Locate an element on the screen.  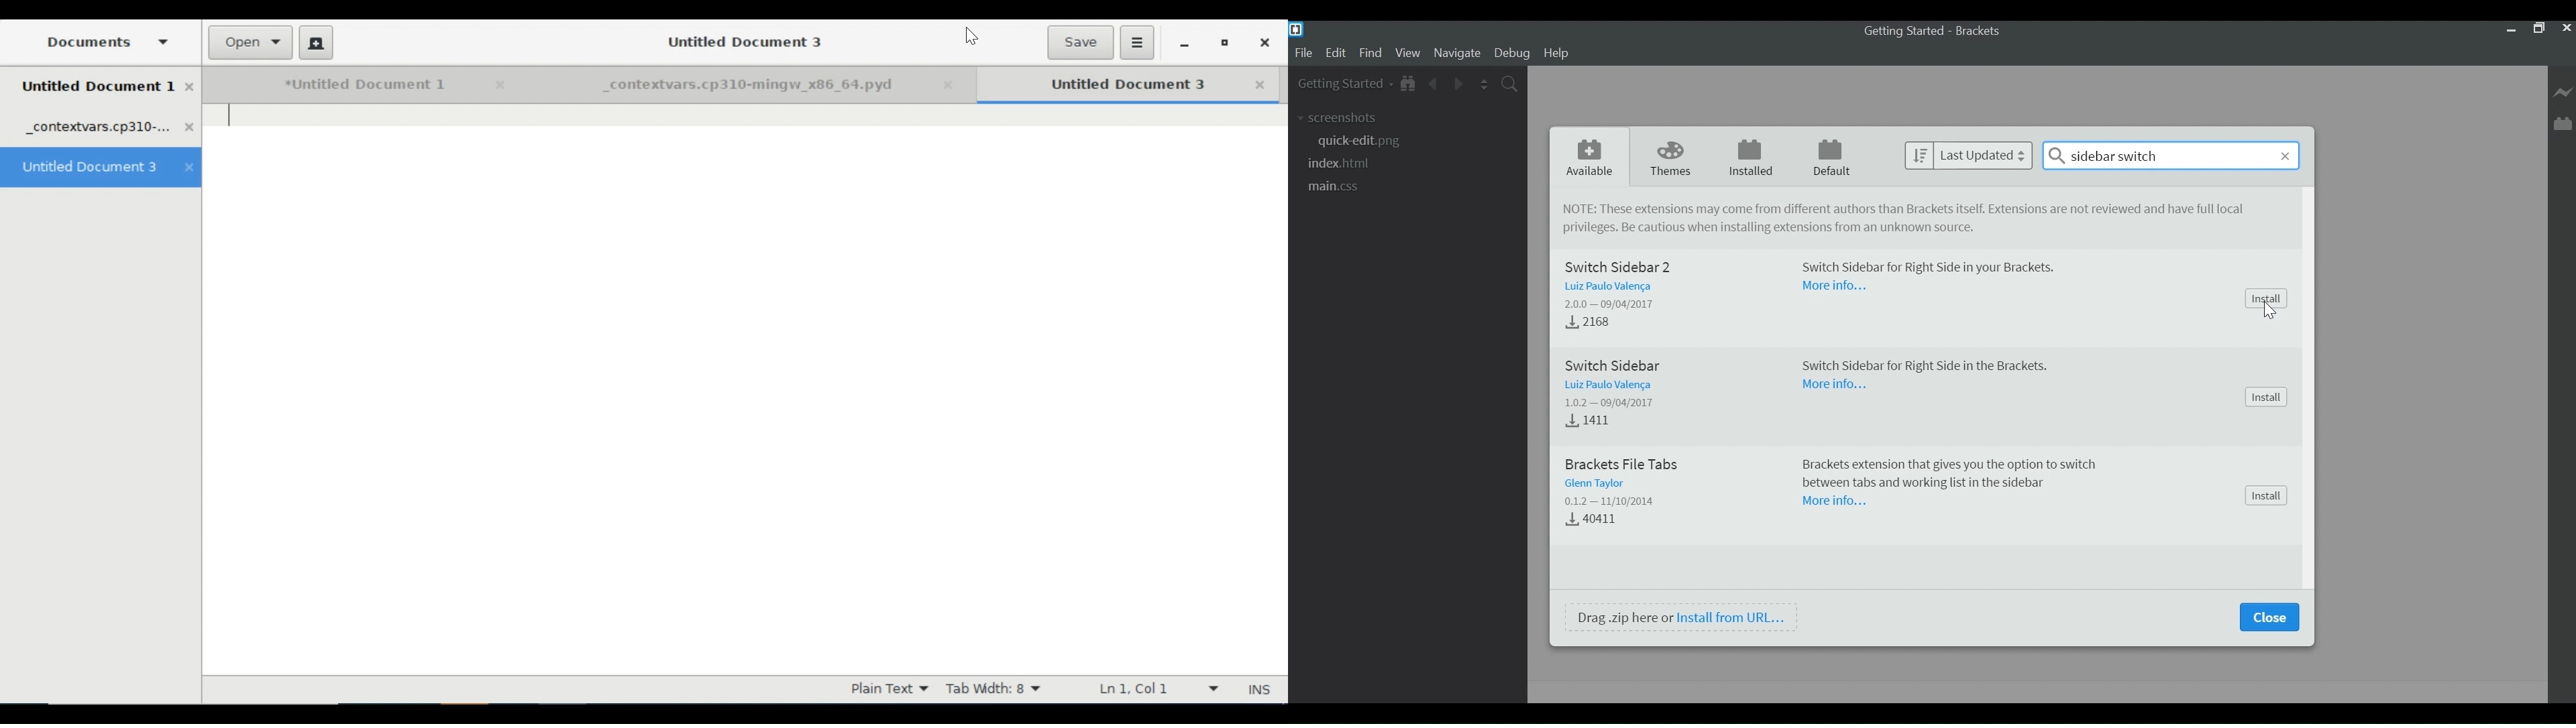
Switch Sidebar for right side in your Brackets is located at coordinates (1924, 269).